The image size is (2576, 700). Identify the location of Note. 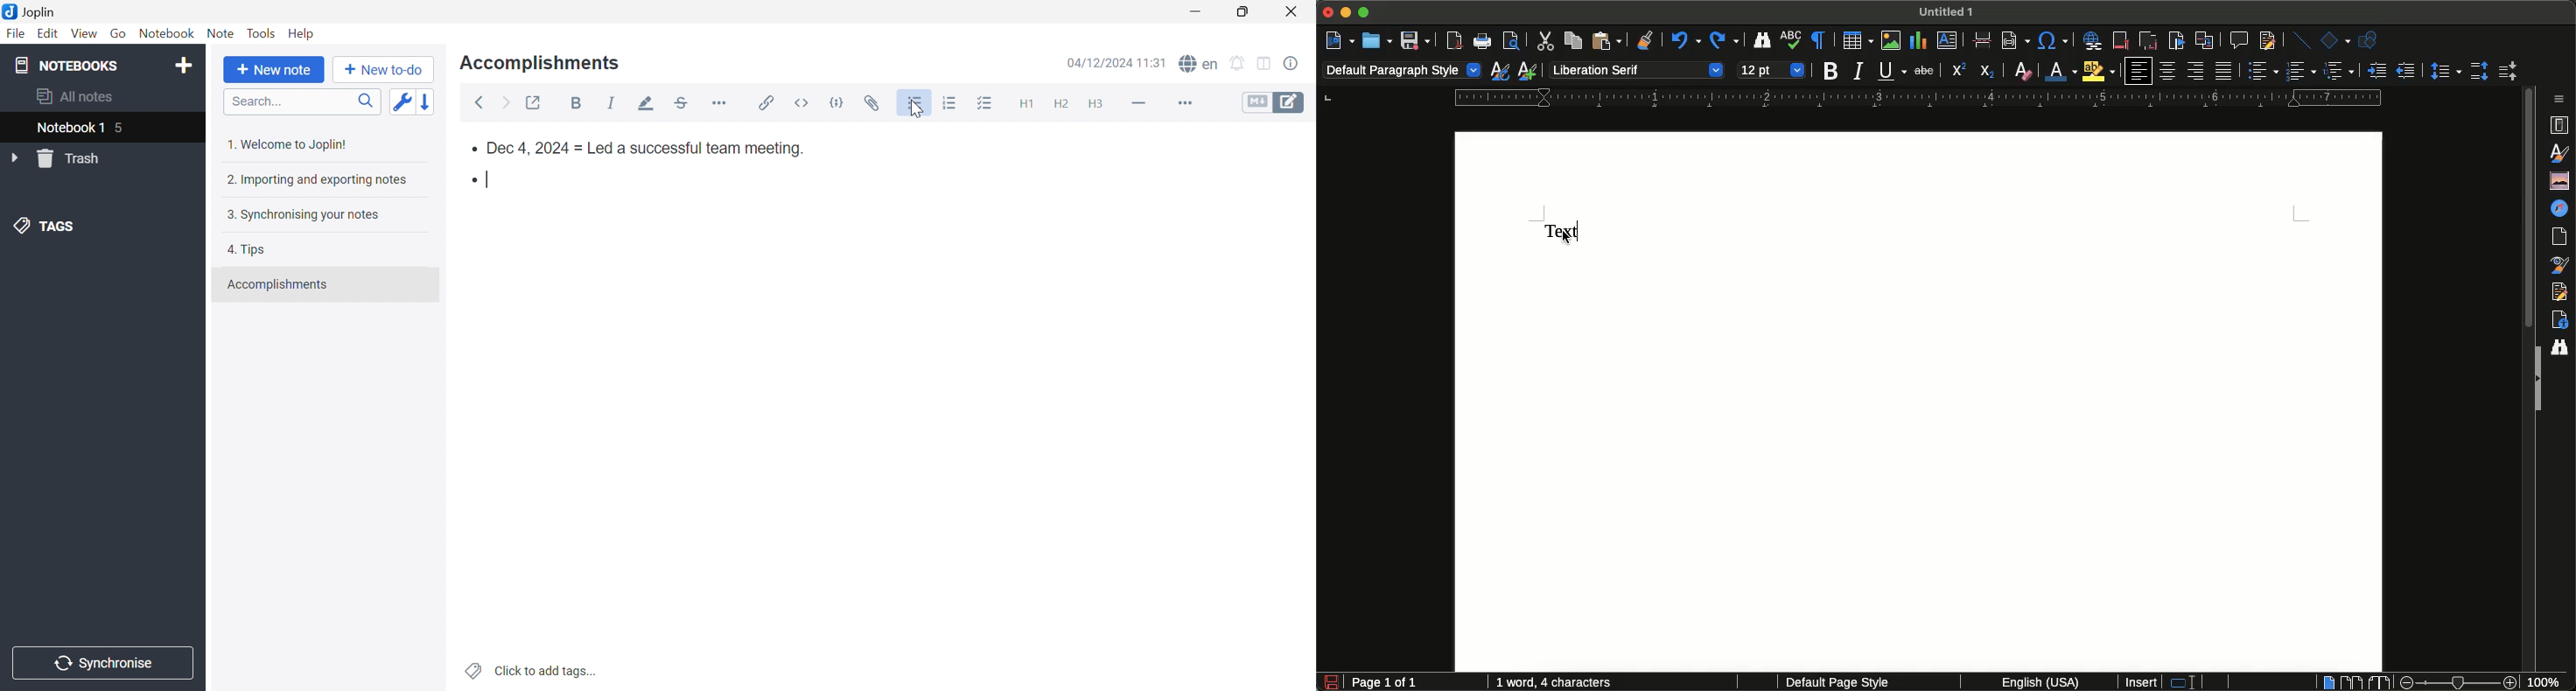
(220, 35).